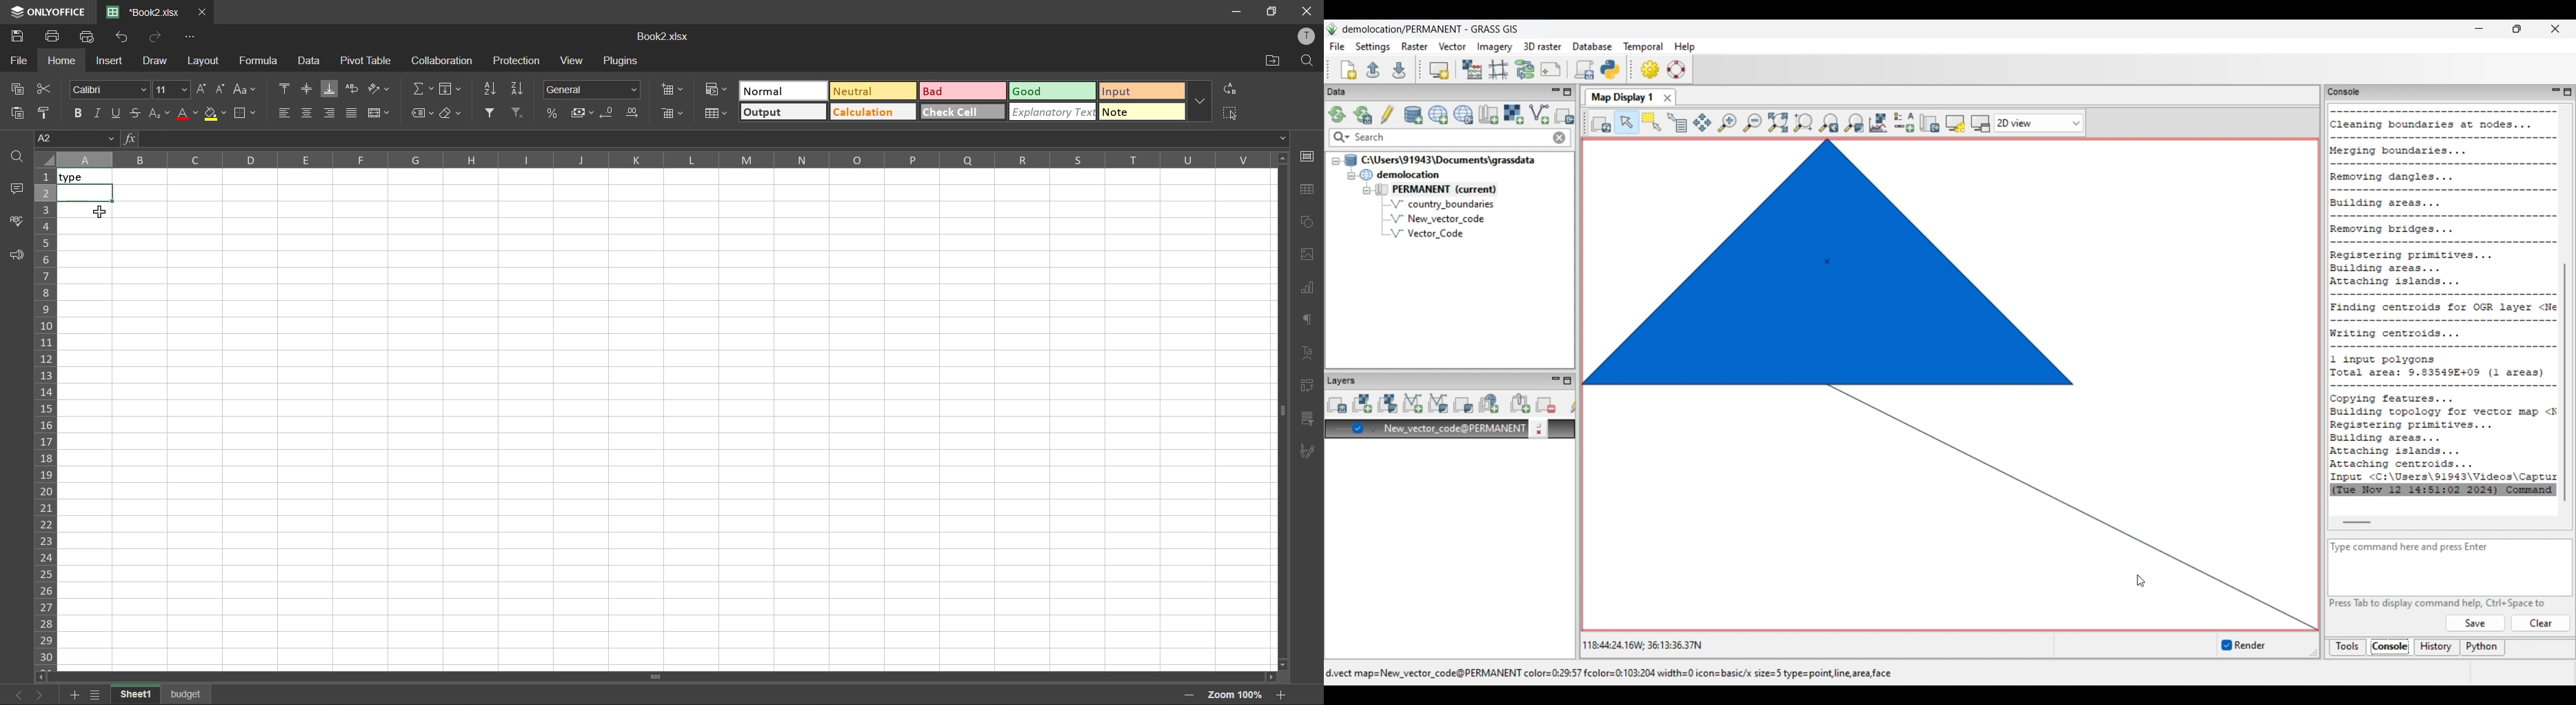 This screenshot has width=2576, height=728. I want to click on named ranges, so click(423, 113).